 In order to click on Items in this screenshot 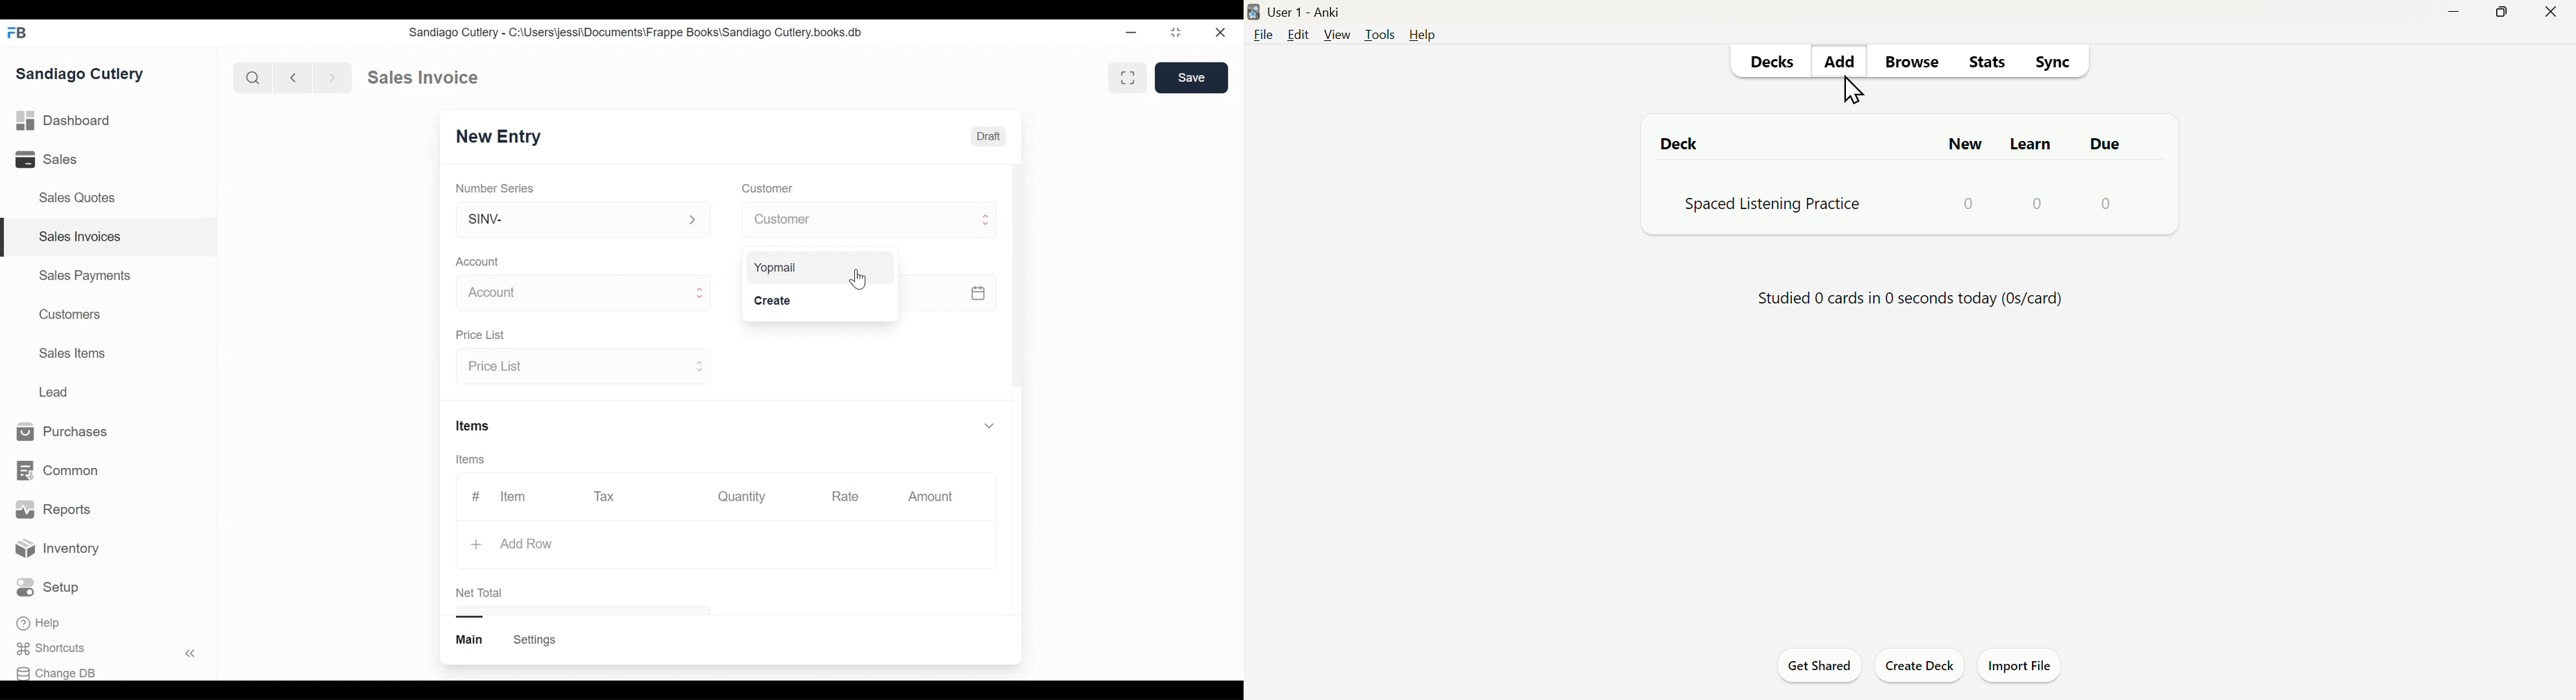, I will do `click(472, 460)`.